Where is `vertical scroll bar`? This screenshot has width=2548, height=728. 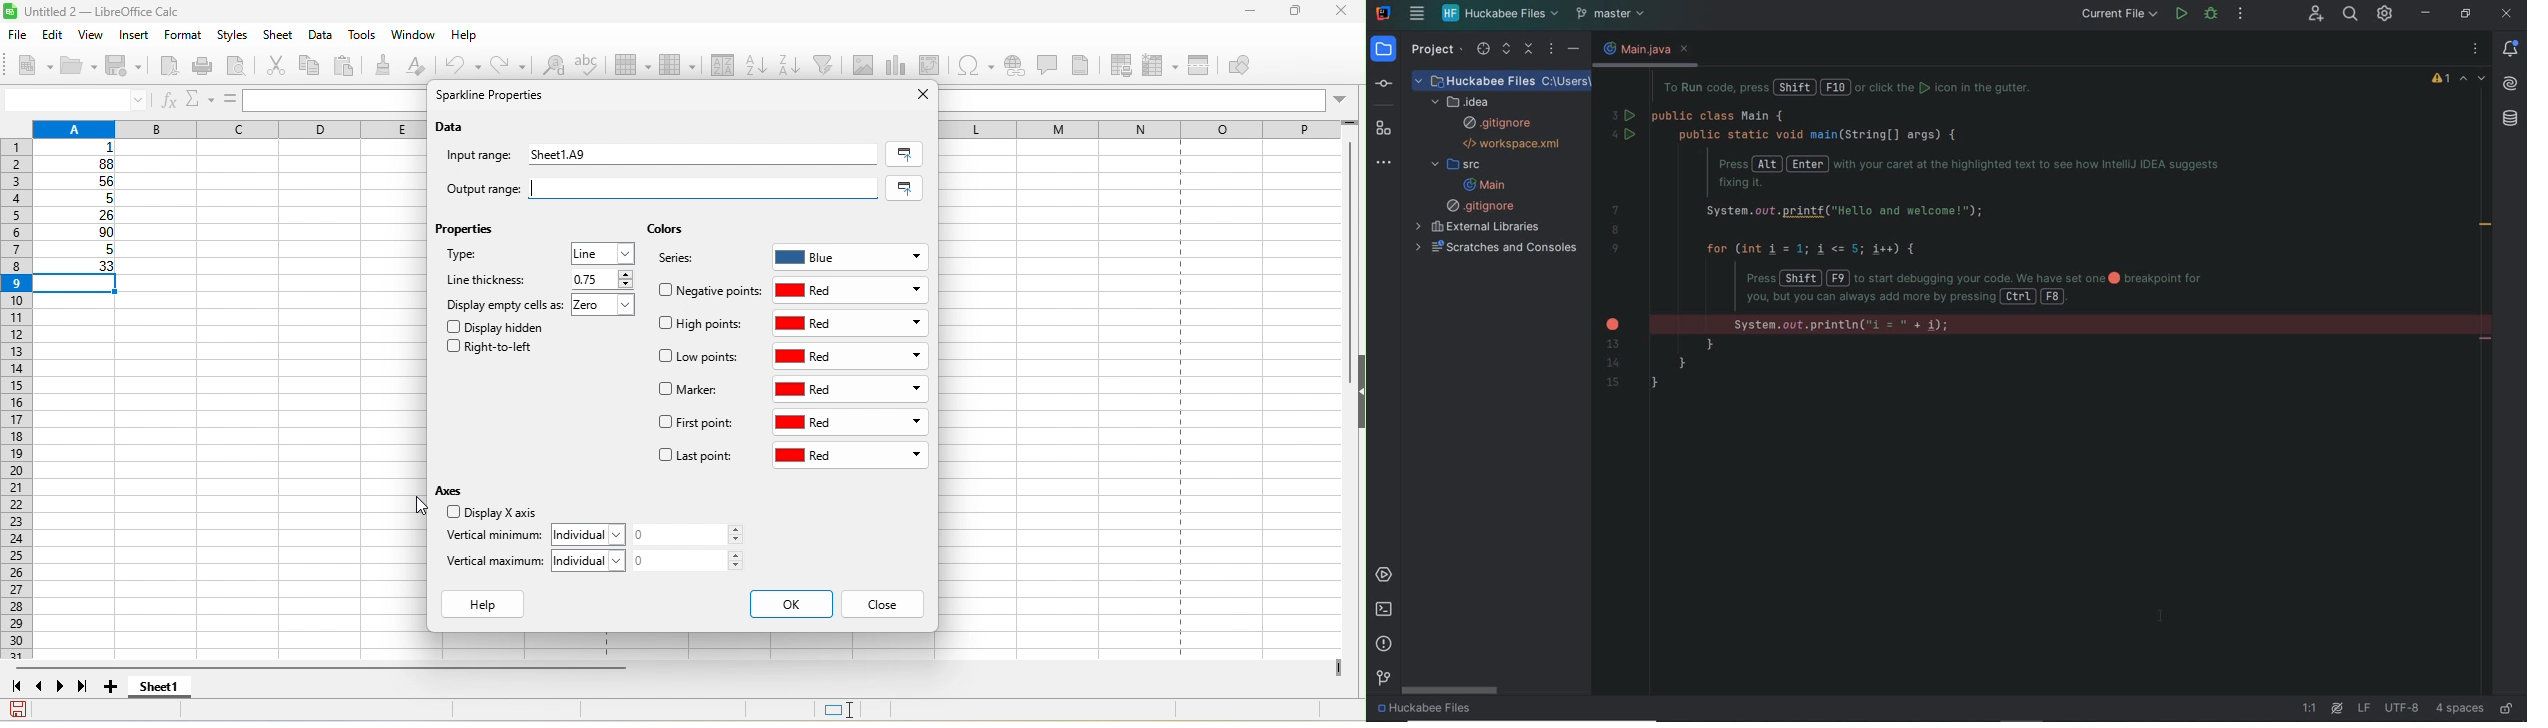
vertical scroll bar is located at coordinates (1346, 262).